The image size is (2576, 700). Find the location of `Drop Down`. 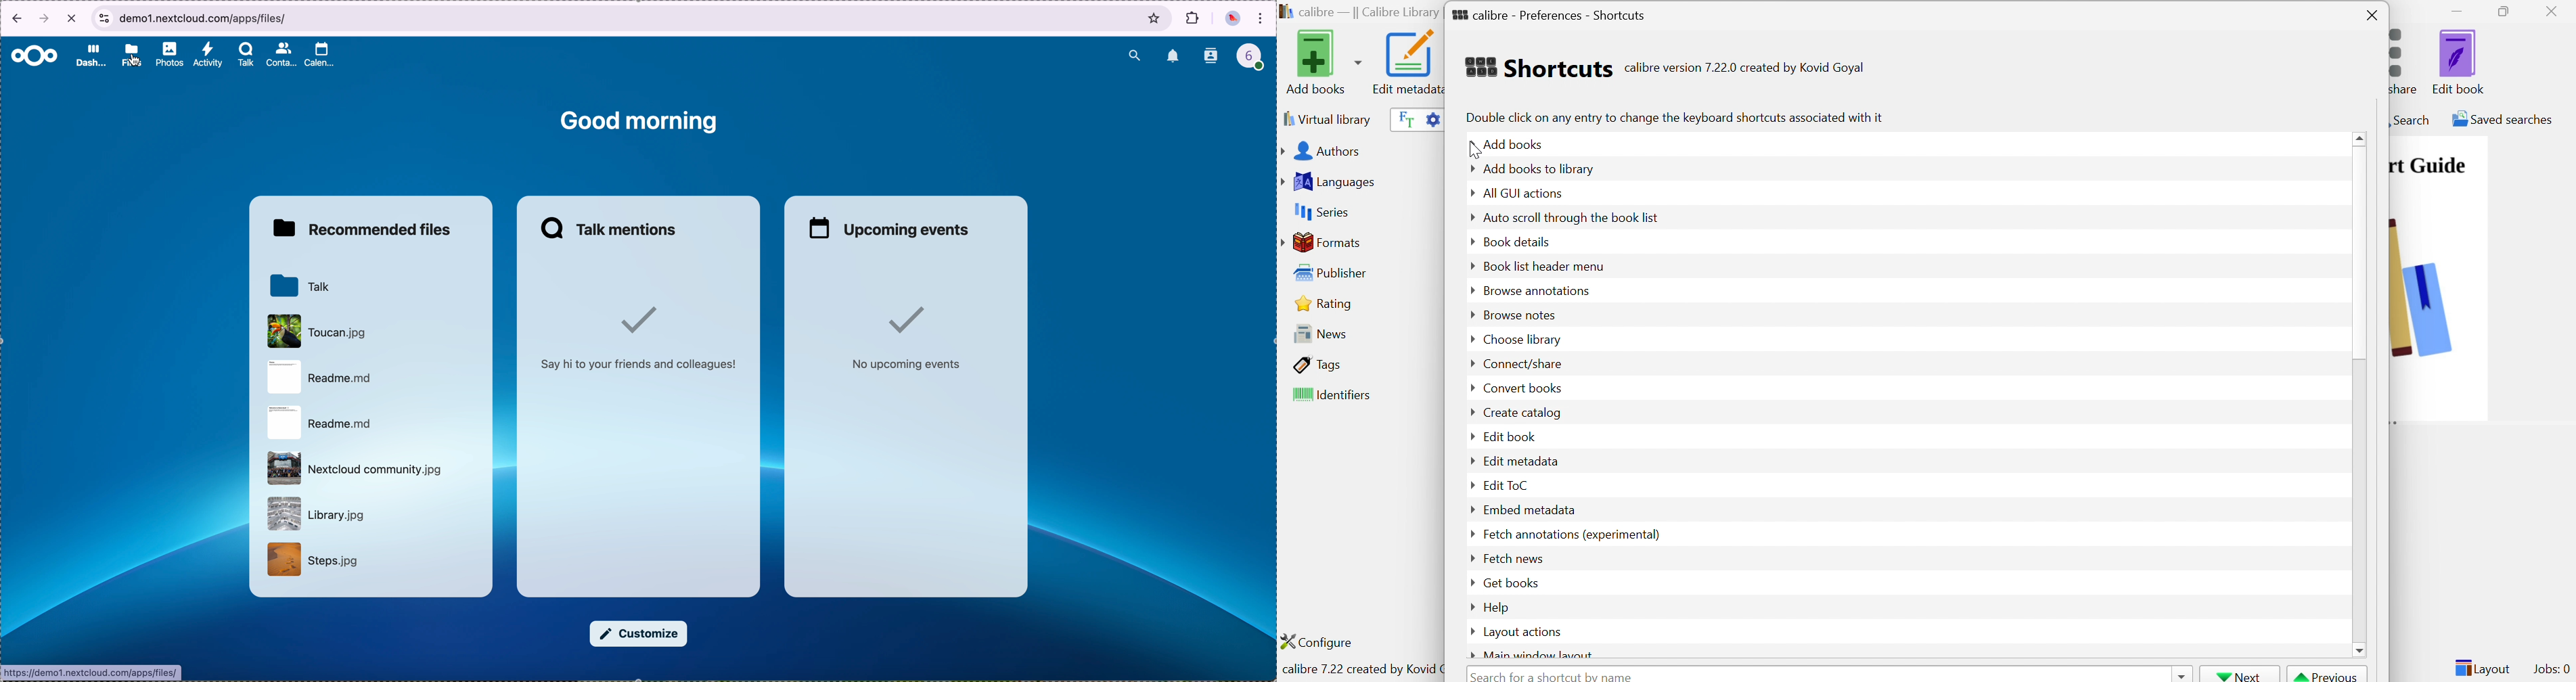

Drop Down is located at coordinates (1470, 559).